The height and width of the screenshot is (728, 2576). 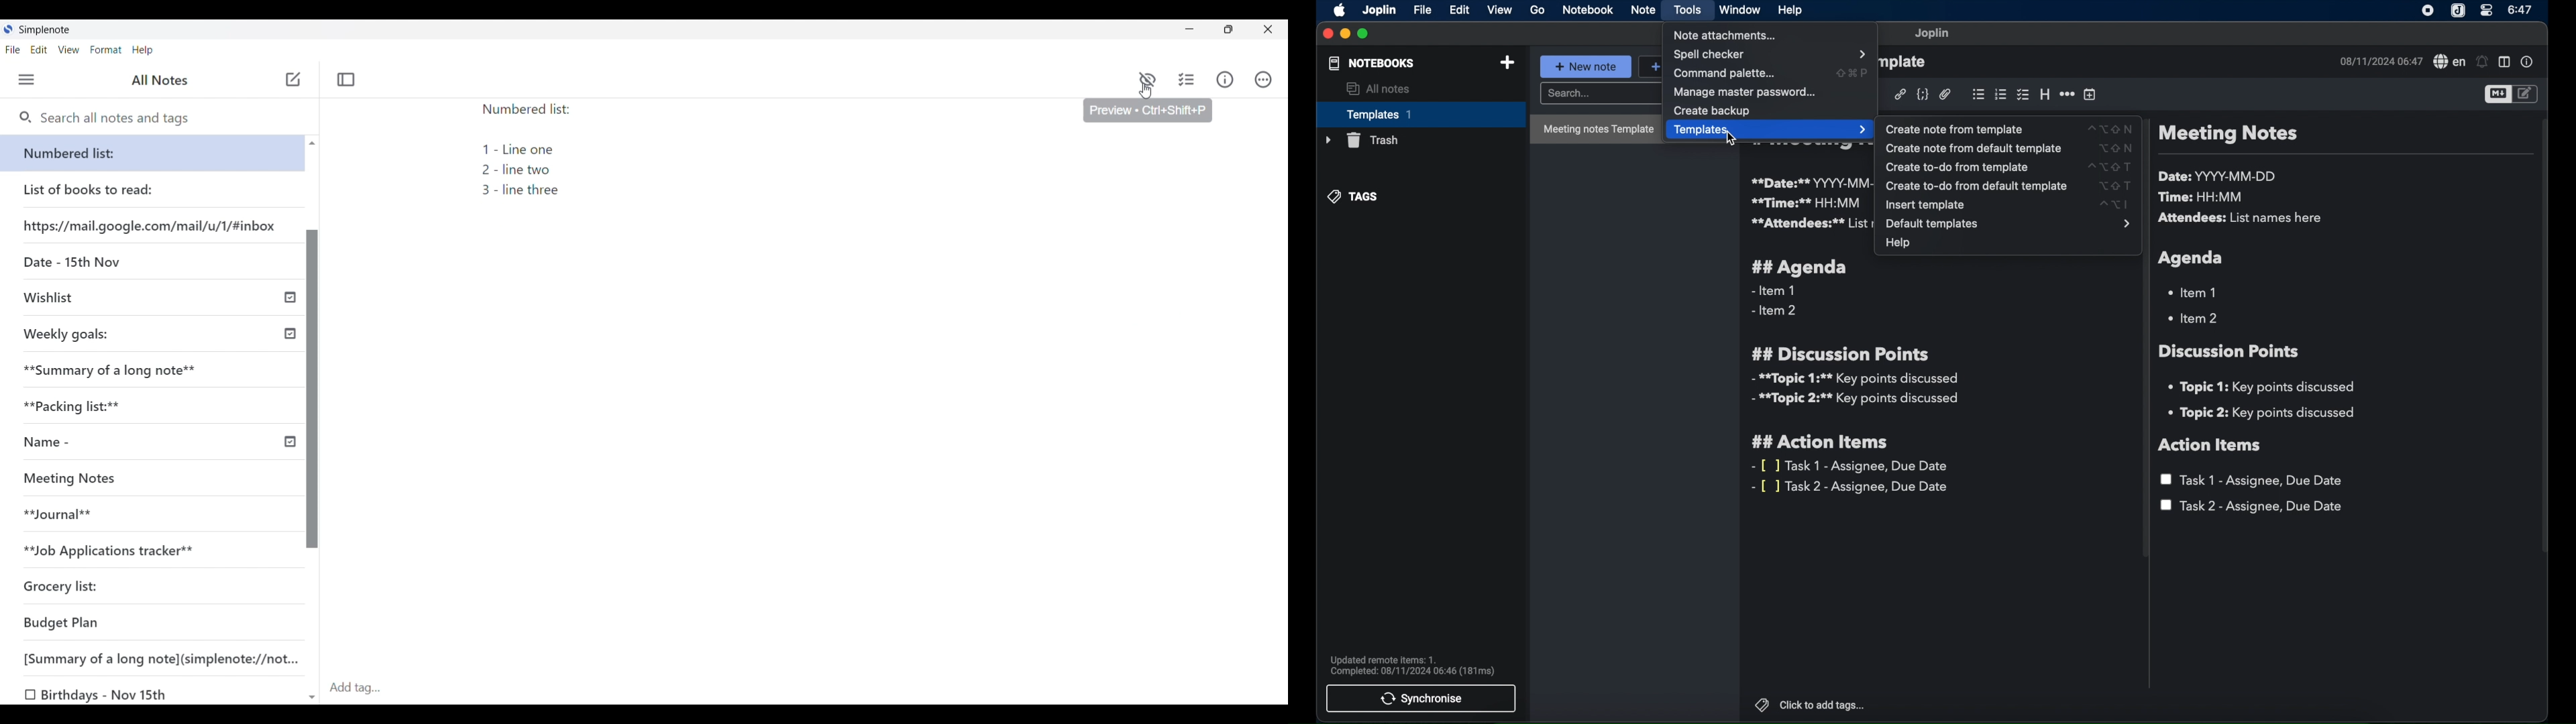 What do you see at coordinates (2520, 10) in the screenshot?
I see `6:47 ` at bounding box center [2520, 10].